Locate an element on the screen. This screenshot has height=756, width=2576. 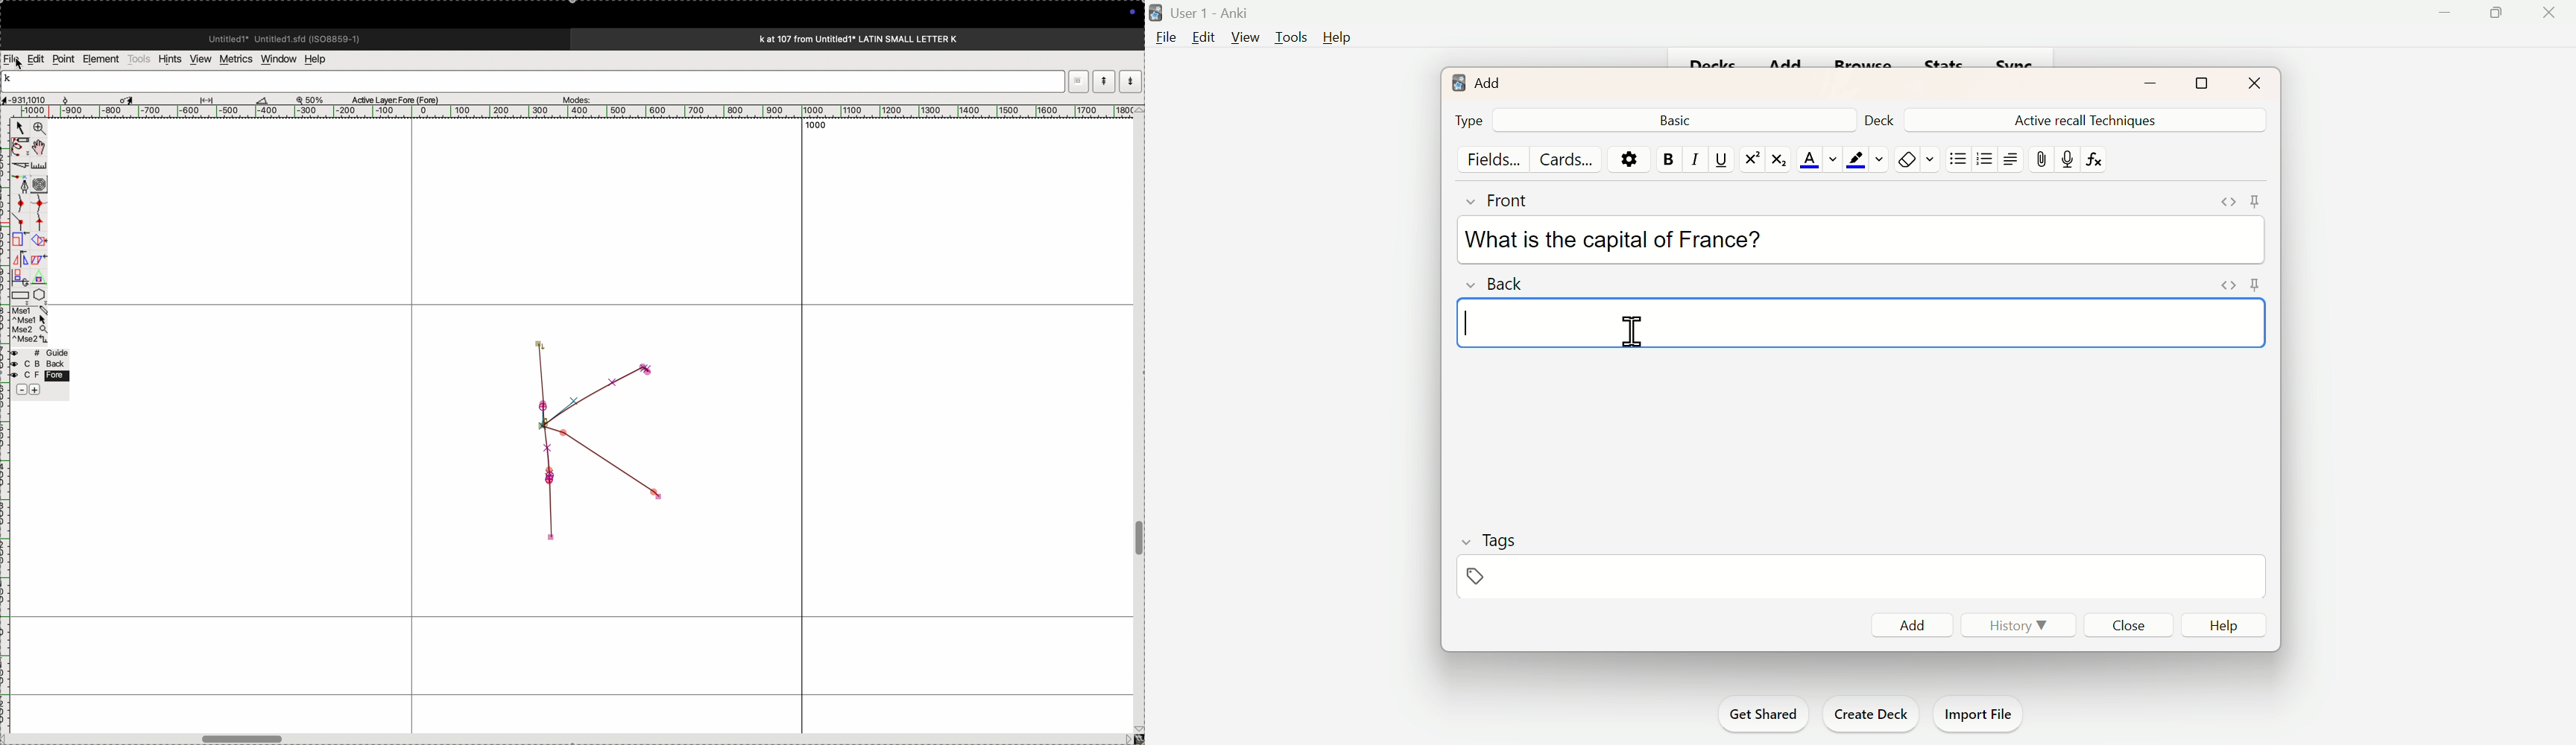
file is located at coordinates (12, 59).